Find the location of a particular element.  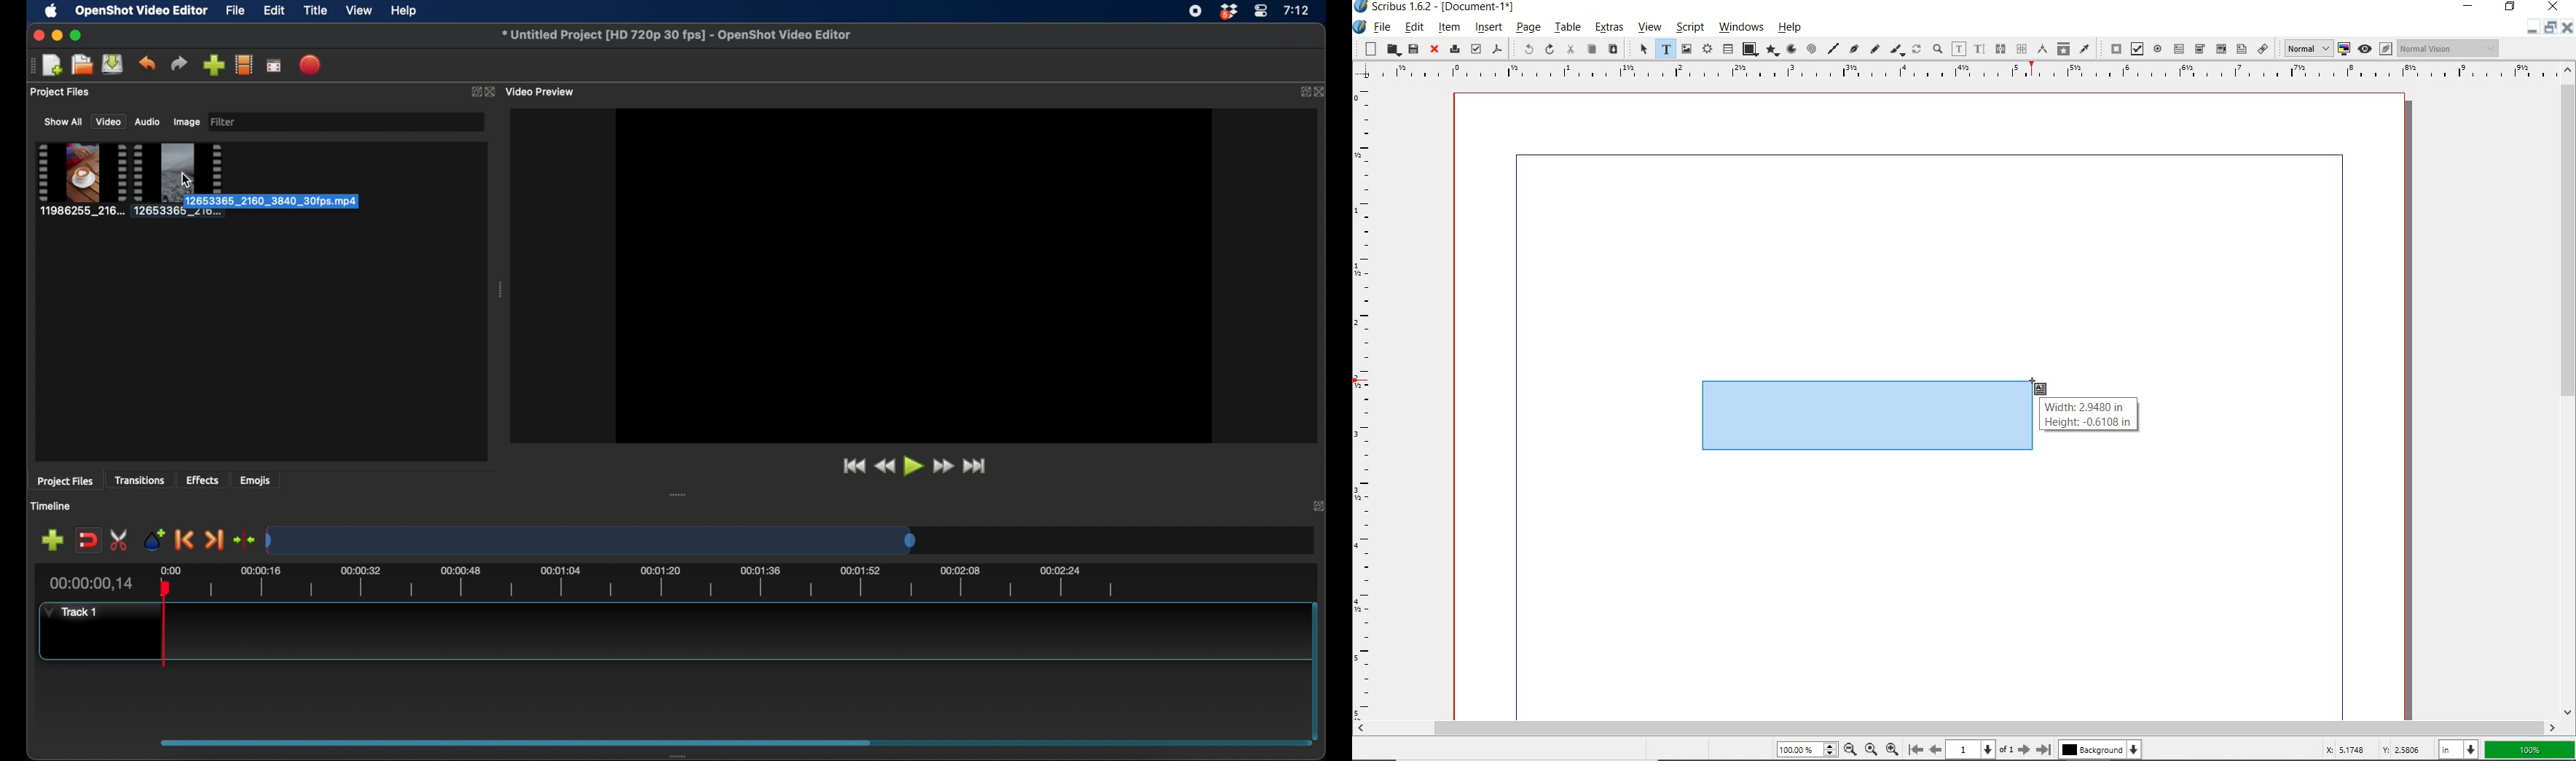

pdf list box is located at coordinates (2220, 48).